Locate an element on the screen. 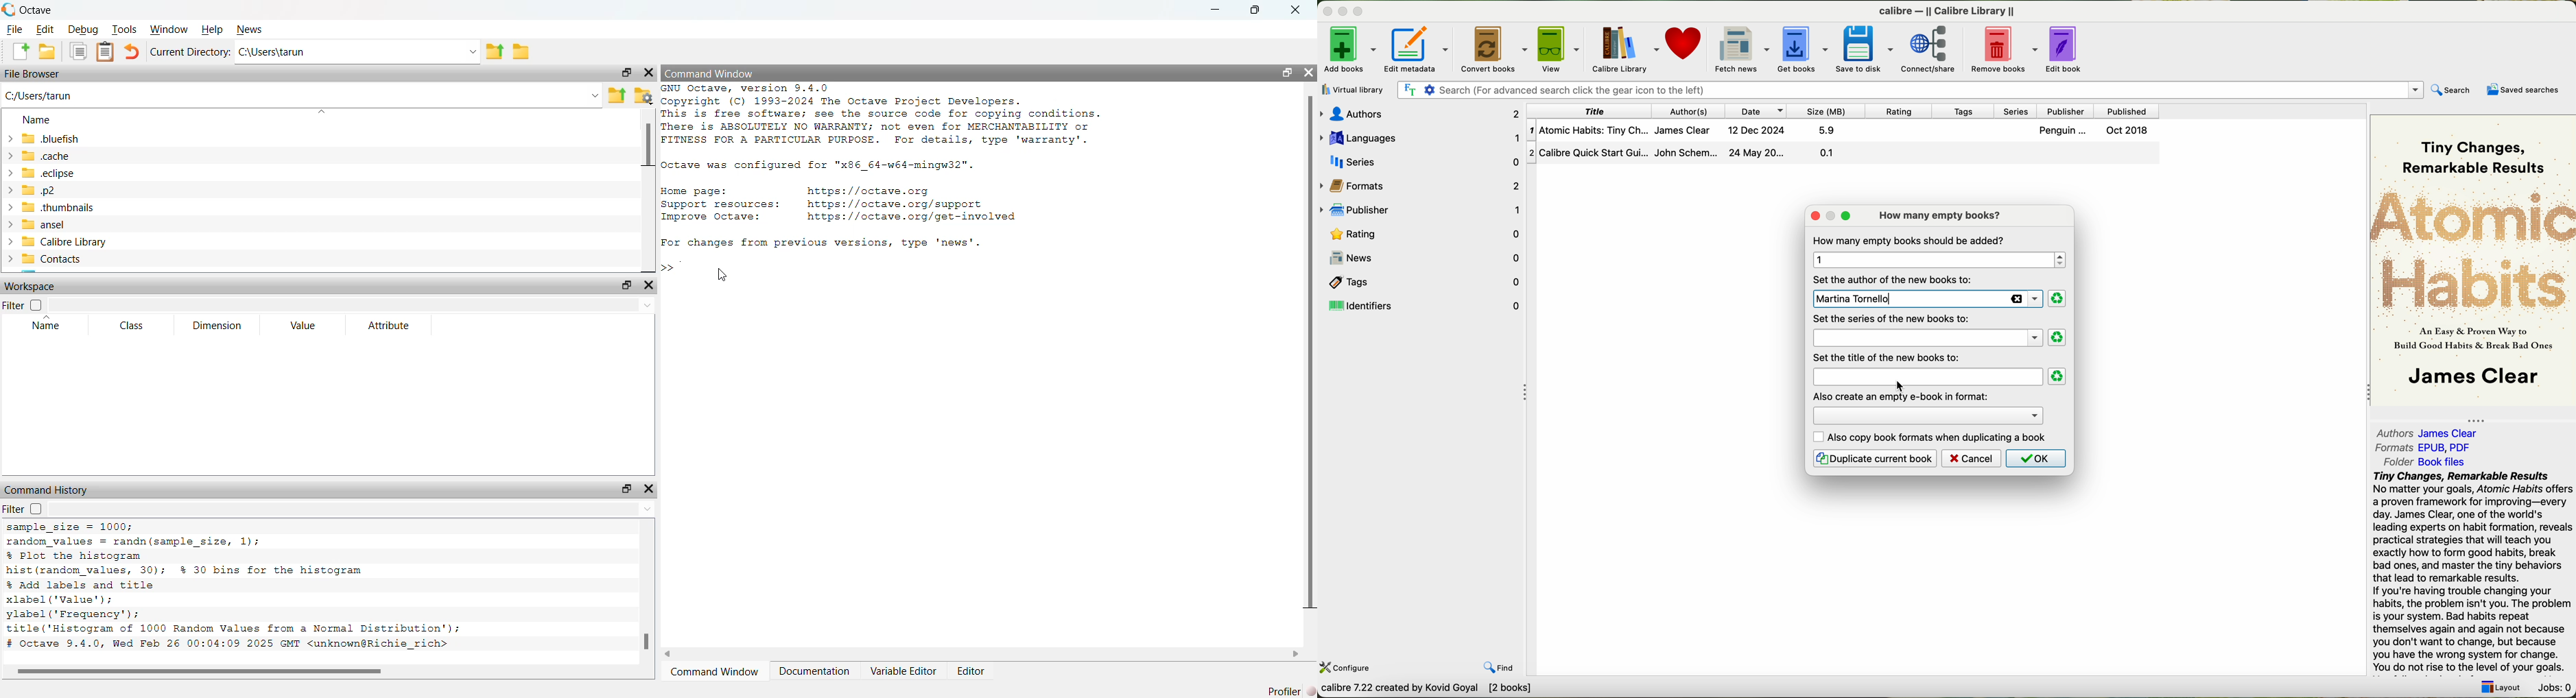 This screenshot has width=2576, height=700. published is located at coordinates (2130, 110).